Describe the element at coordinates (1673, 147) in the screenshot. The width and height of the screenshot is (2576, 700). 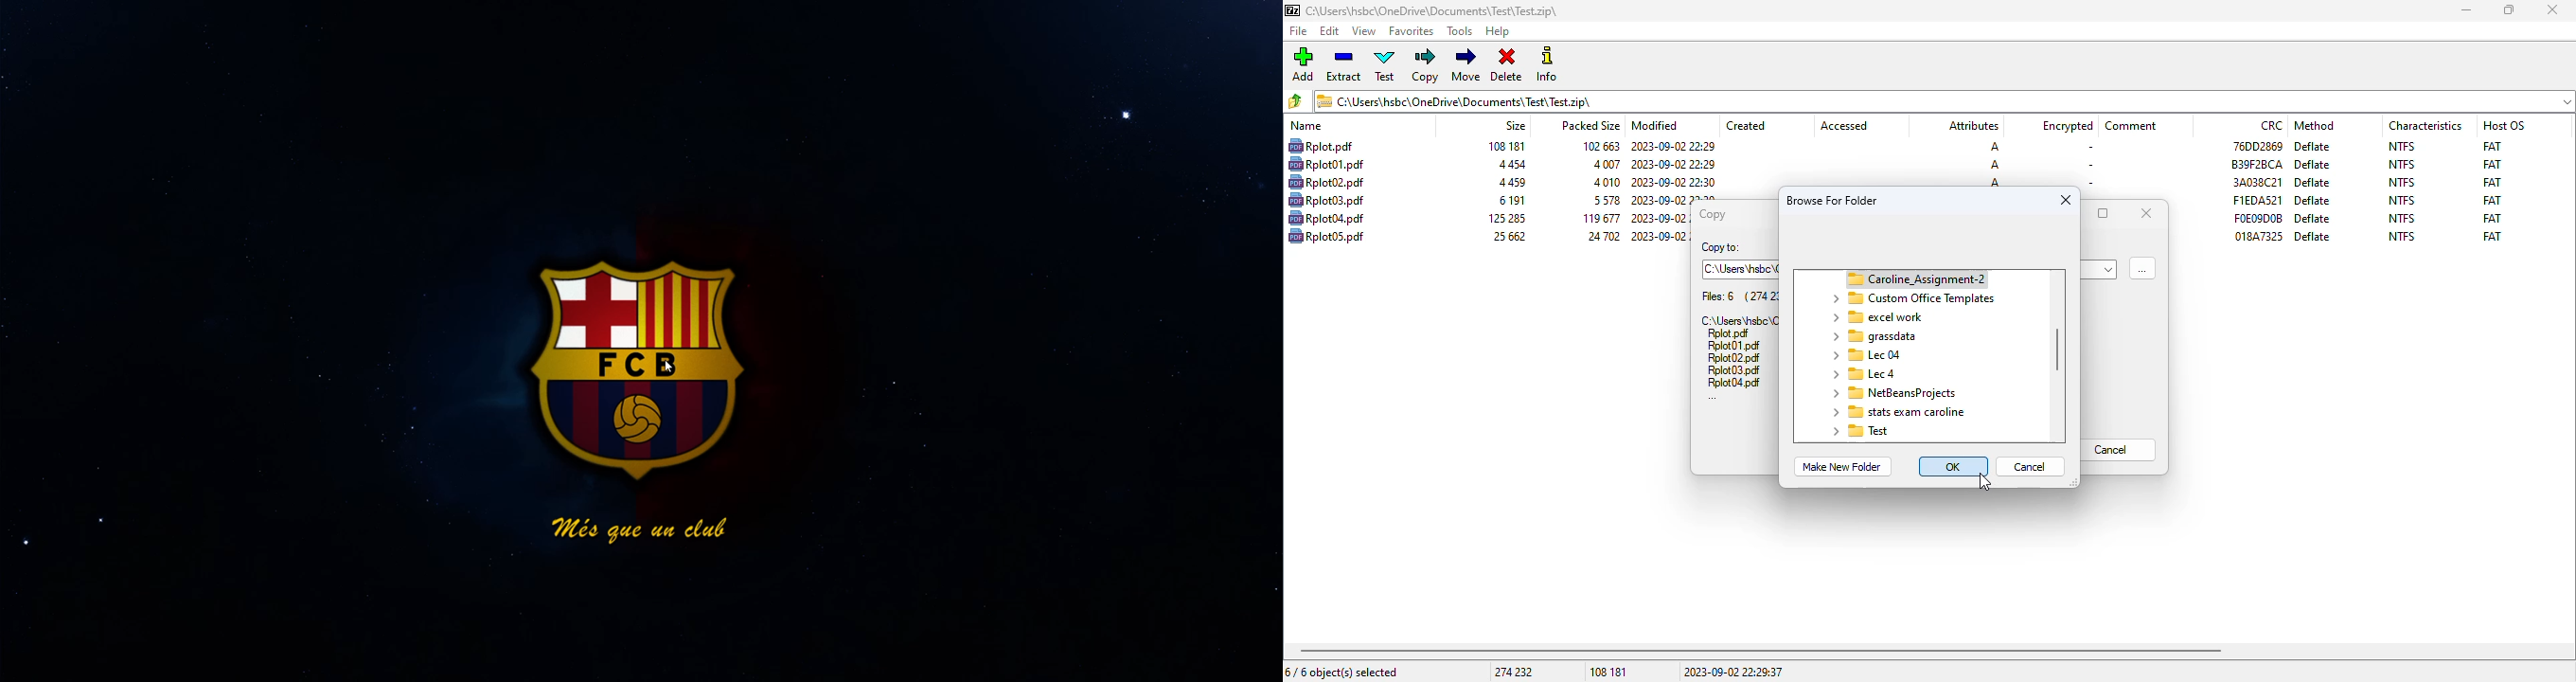
I see `modified date & time` at that location.